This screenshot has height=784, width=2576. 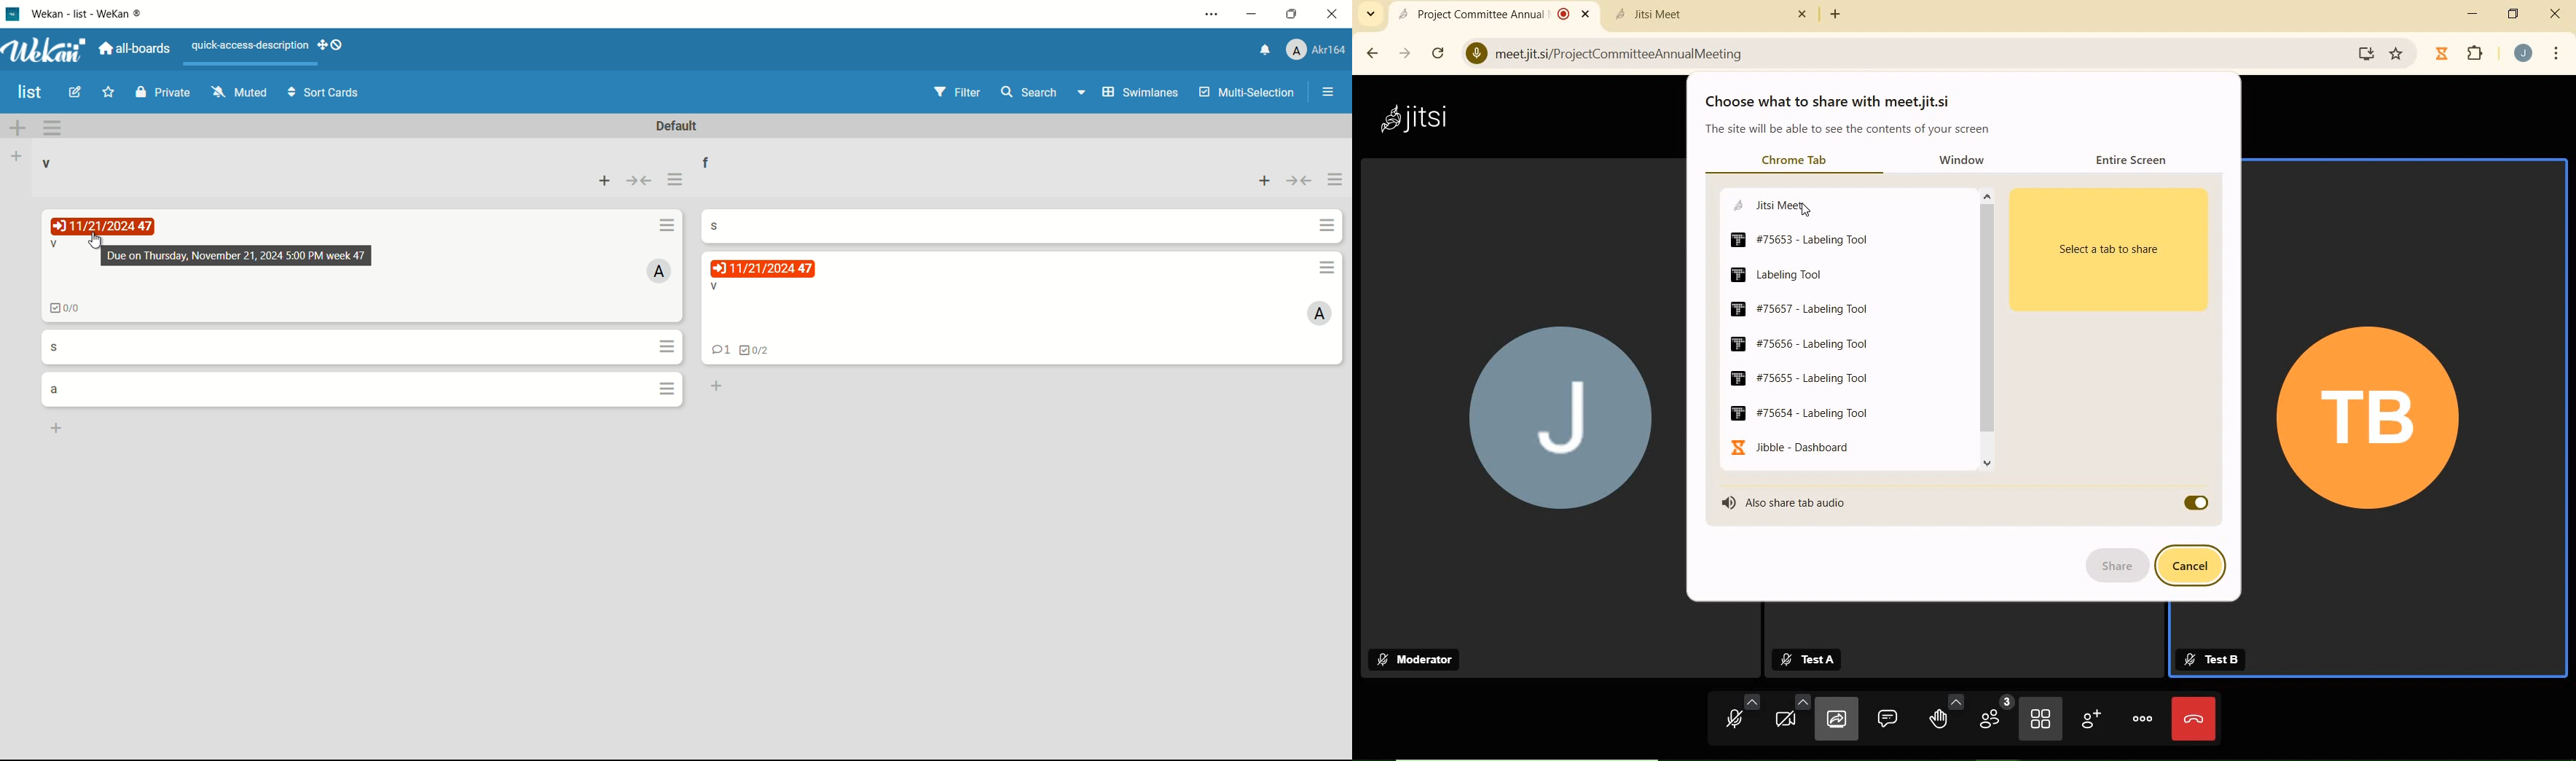 I want to click on invite people, so click(x=2090, y=719).